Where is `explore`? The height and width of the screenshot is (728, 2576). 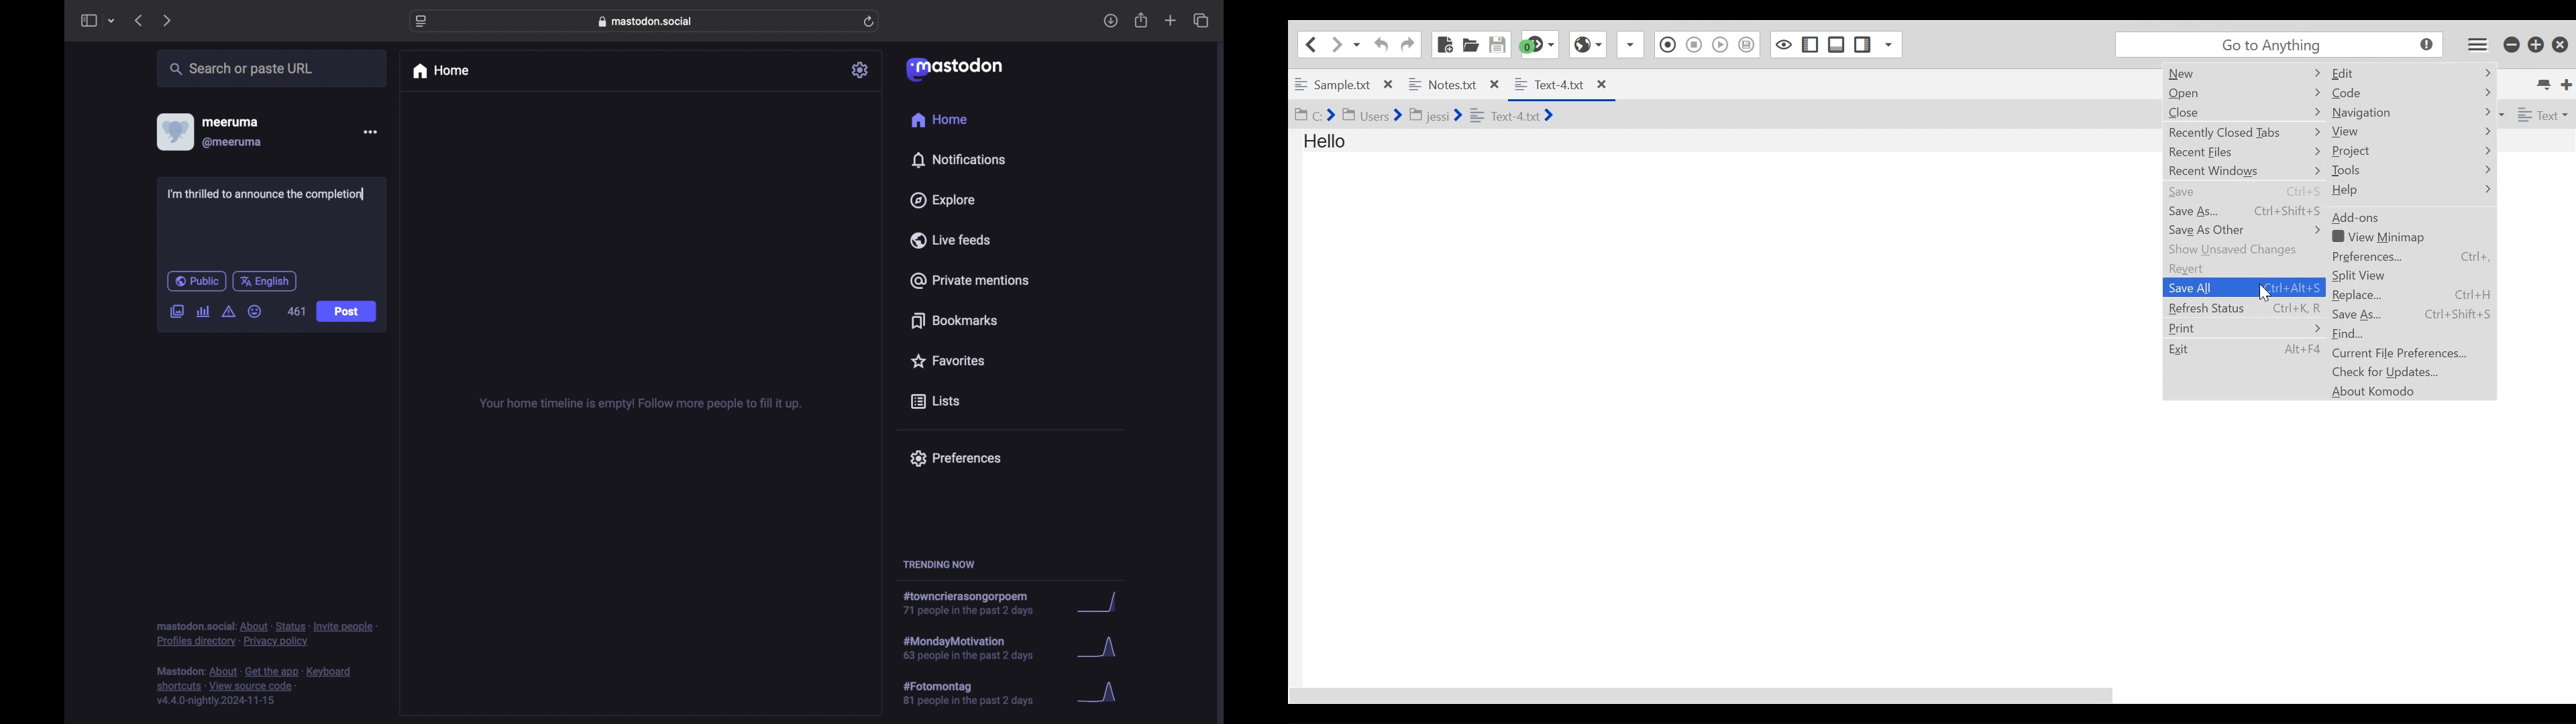
explore is located at coordinates (943, 200).